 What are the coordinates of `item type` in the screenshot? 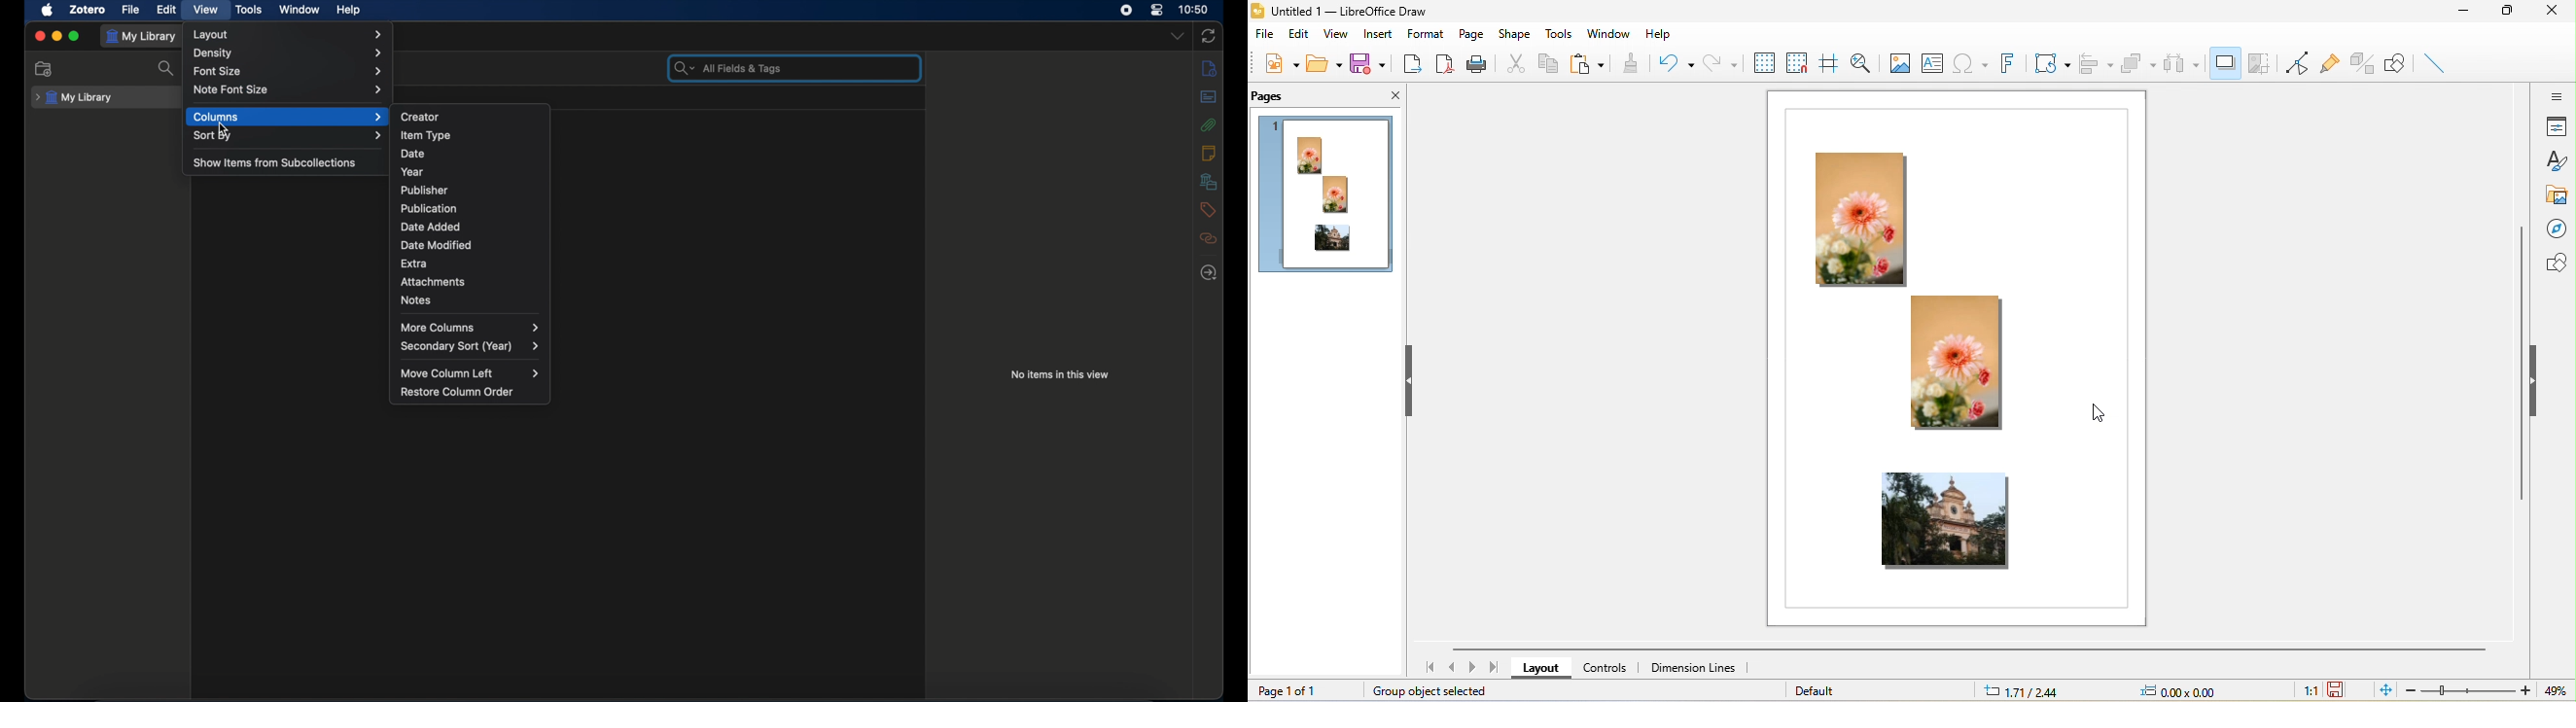 It's located at (426, 135).